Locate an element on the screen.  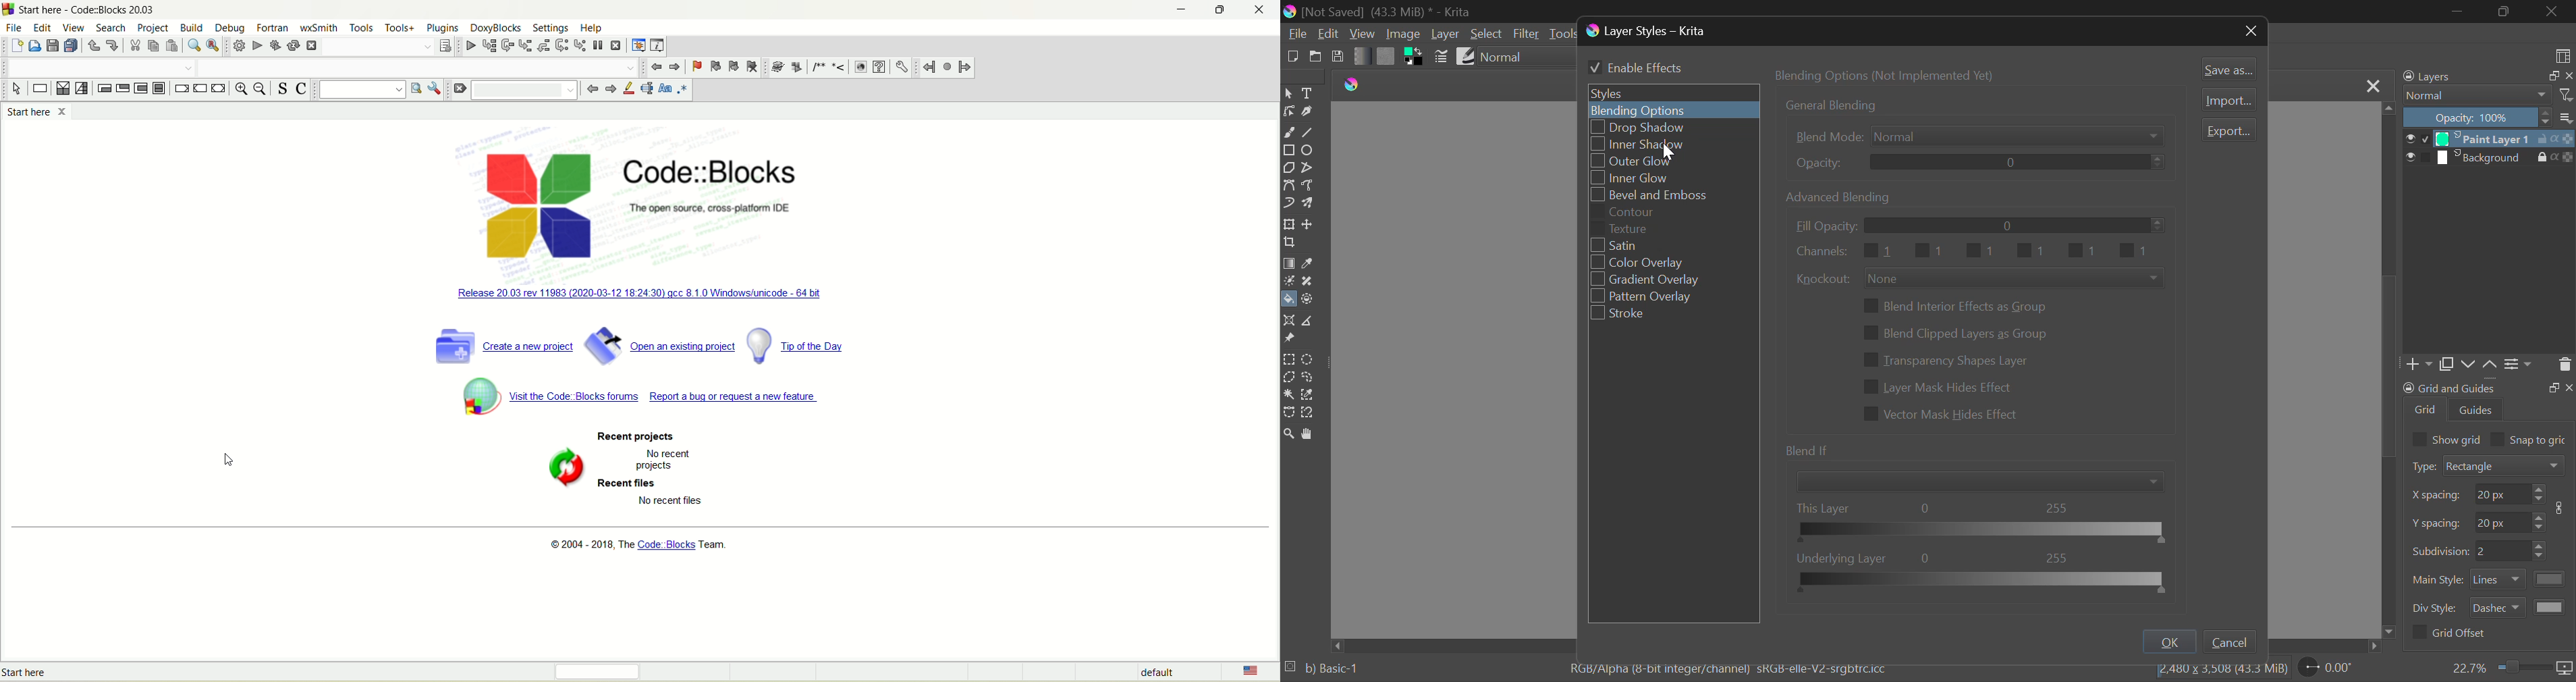
text is located at coordinates (645, 547).